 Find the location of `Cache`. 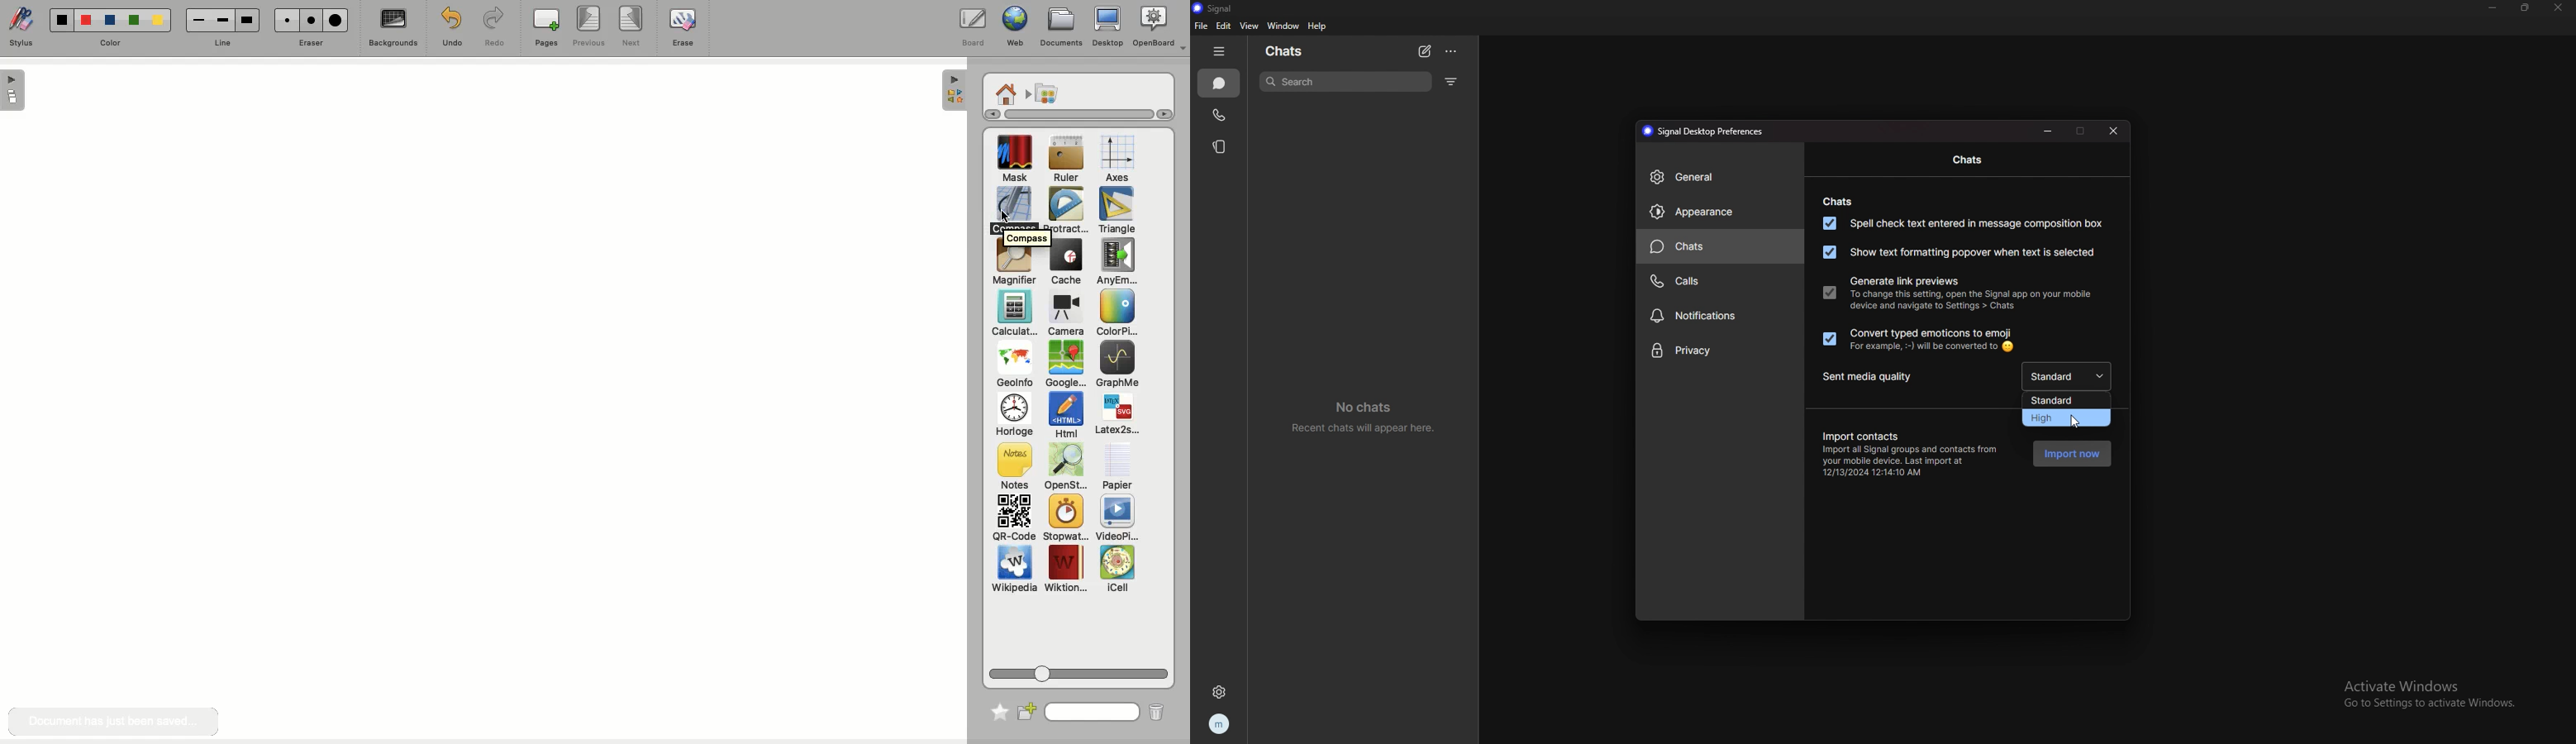

Cache is located at coordinates (1064, 264).